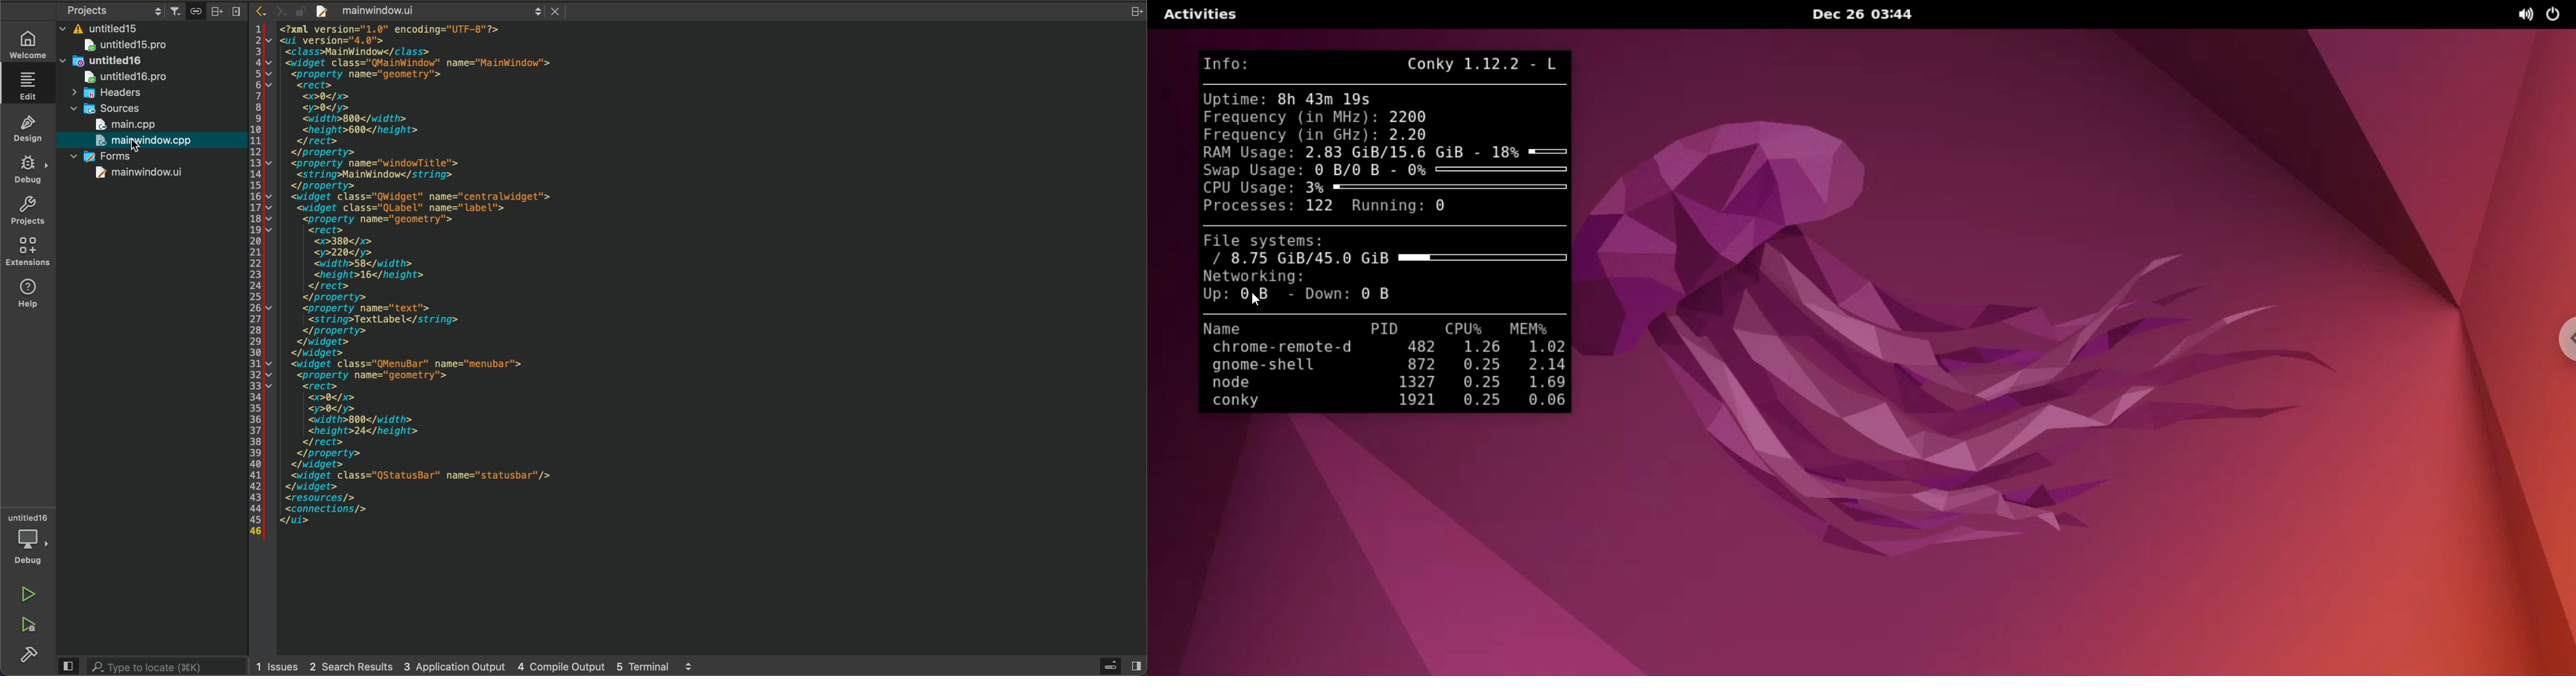  Describe the element at coordinates (27, 252) in the screenshot. I see `extensions` at that location.